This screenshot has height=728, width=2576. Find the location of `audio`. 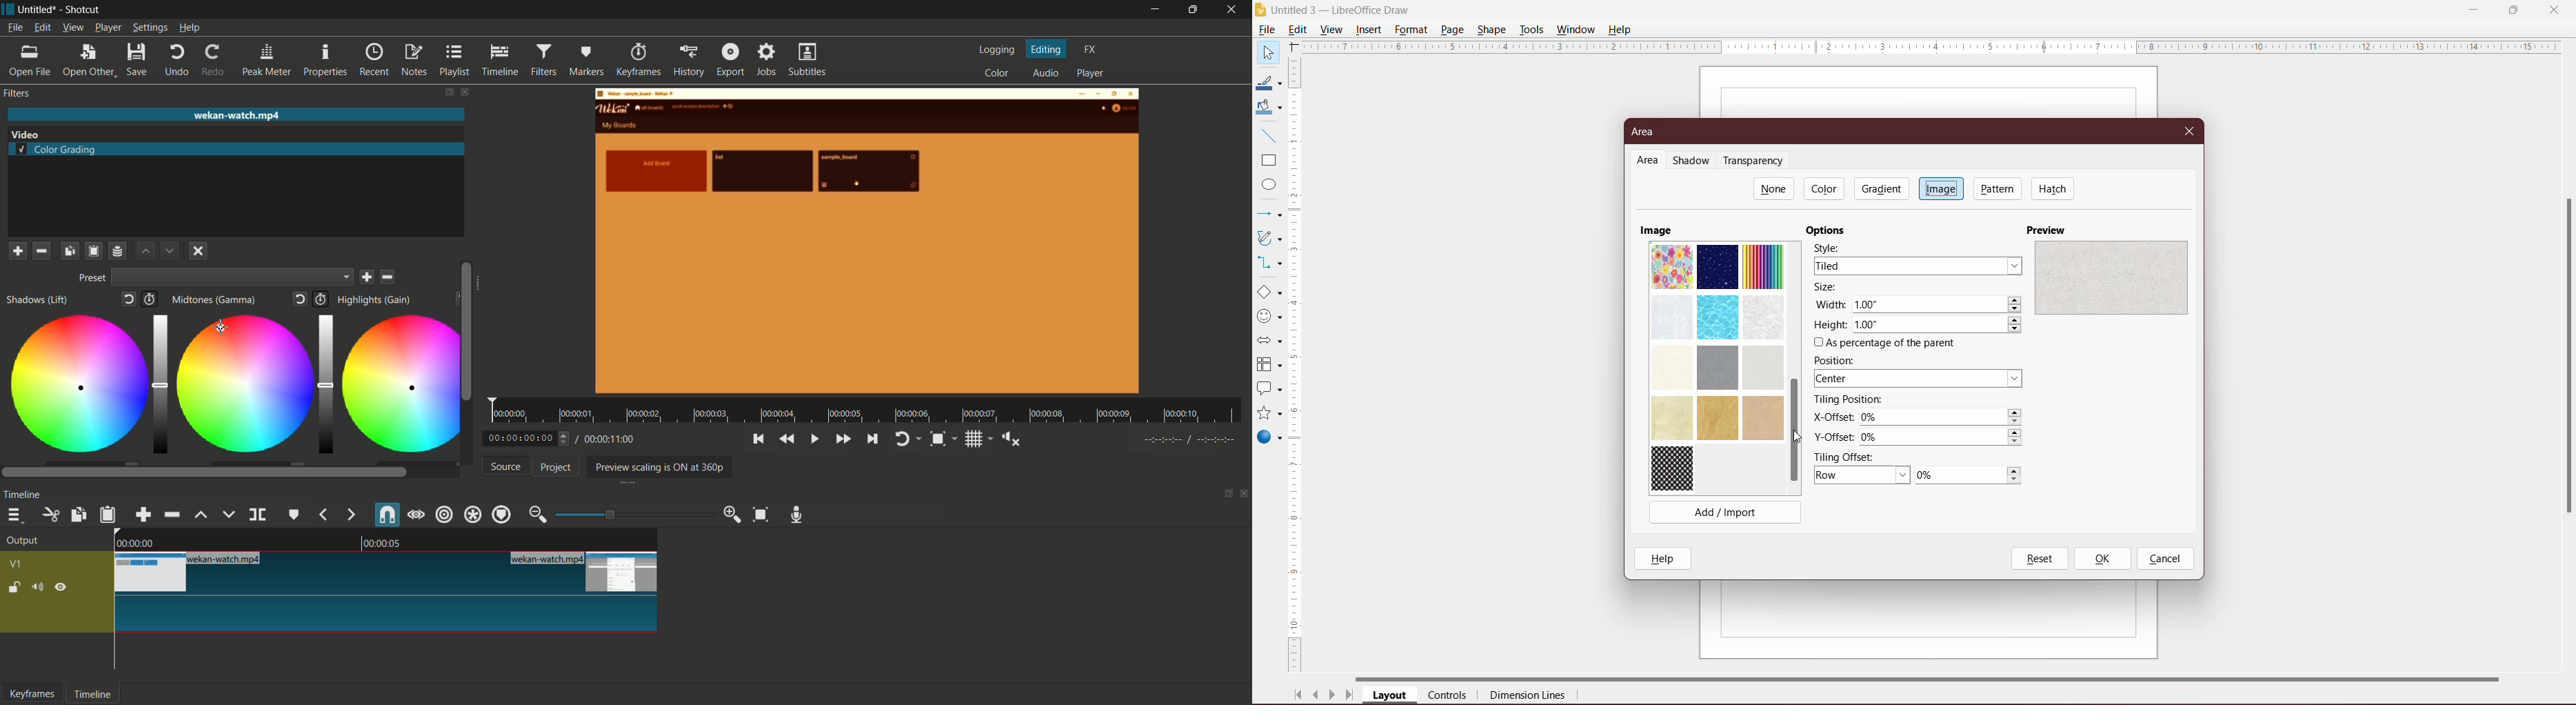

audio is located at coordinates (1046, 74).